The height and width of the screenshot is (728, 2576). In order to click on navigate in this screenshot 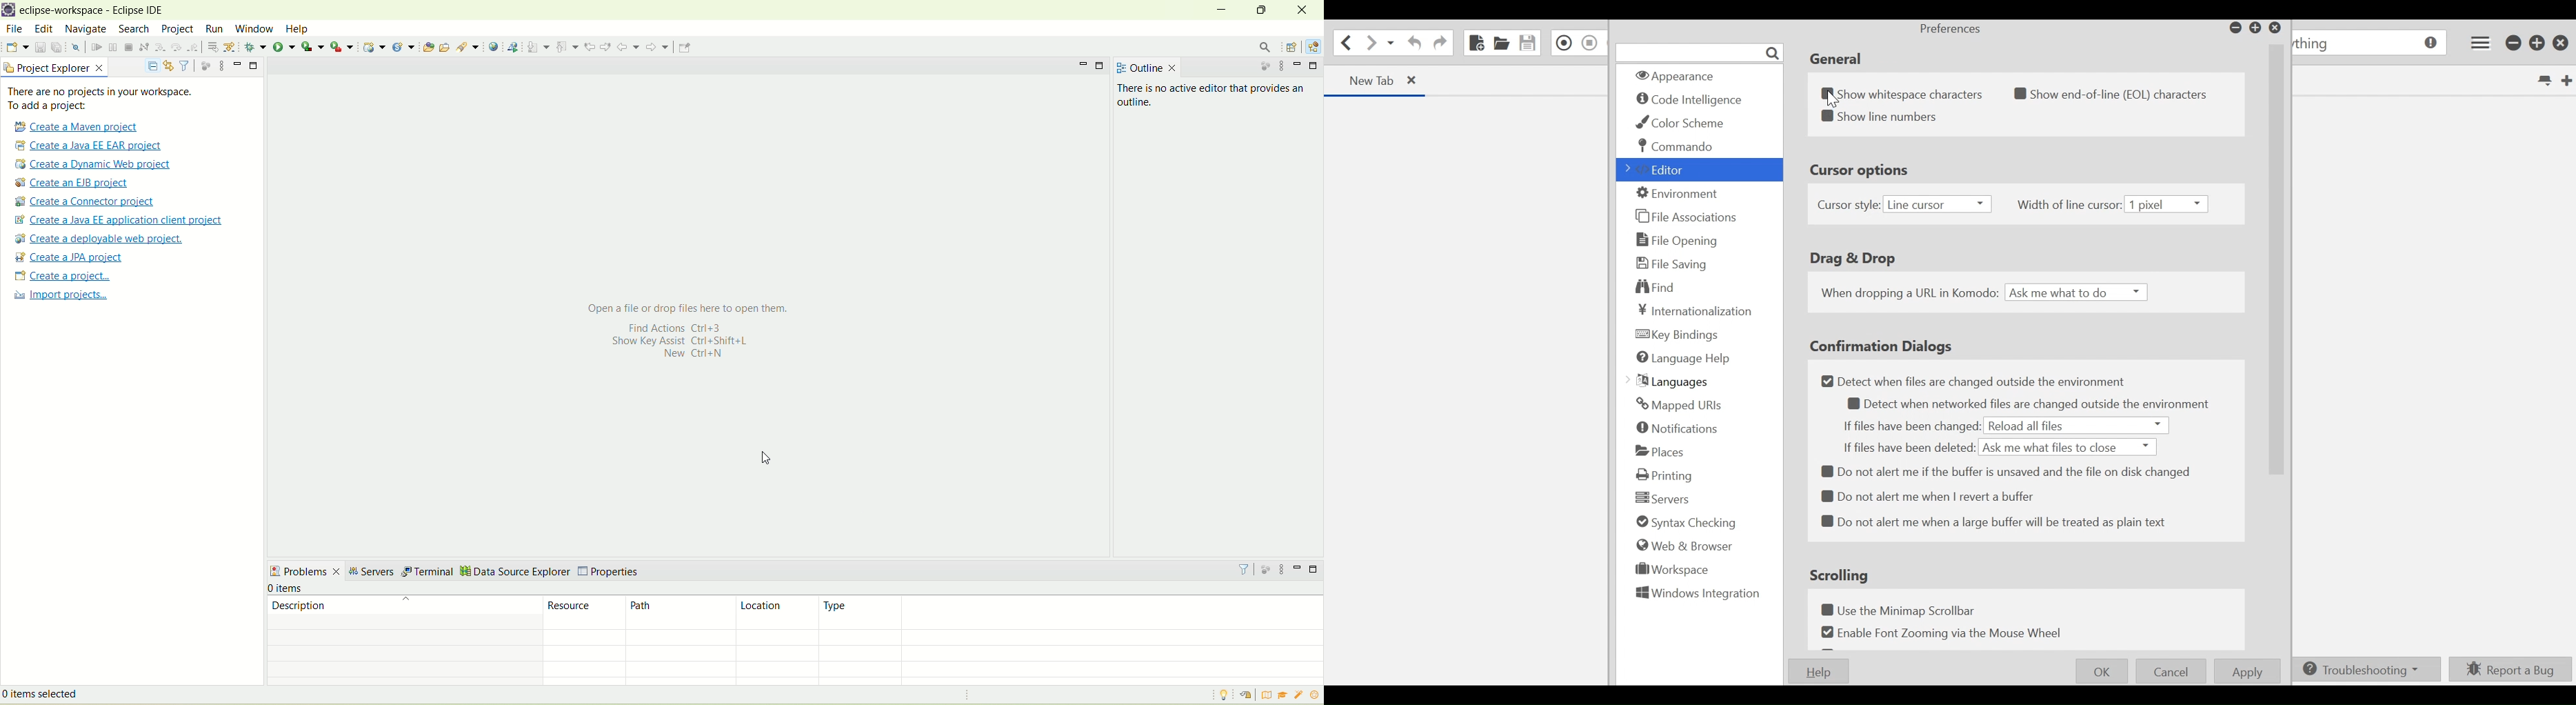, I will do `click(85, 30)`.